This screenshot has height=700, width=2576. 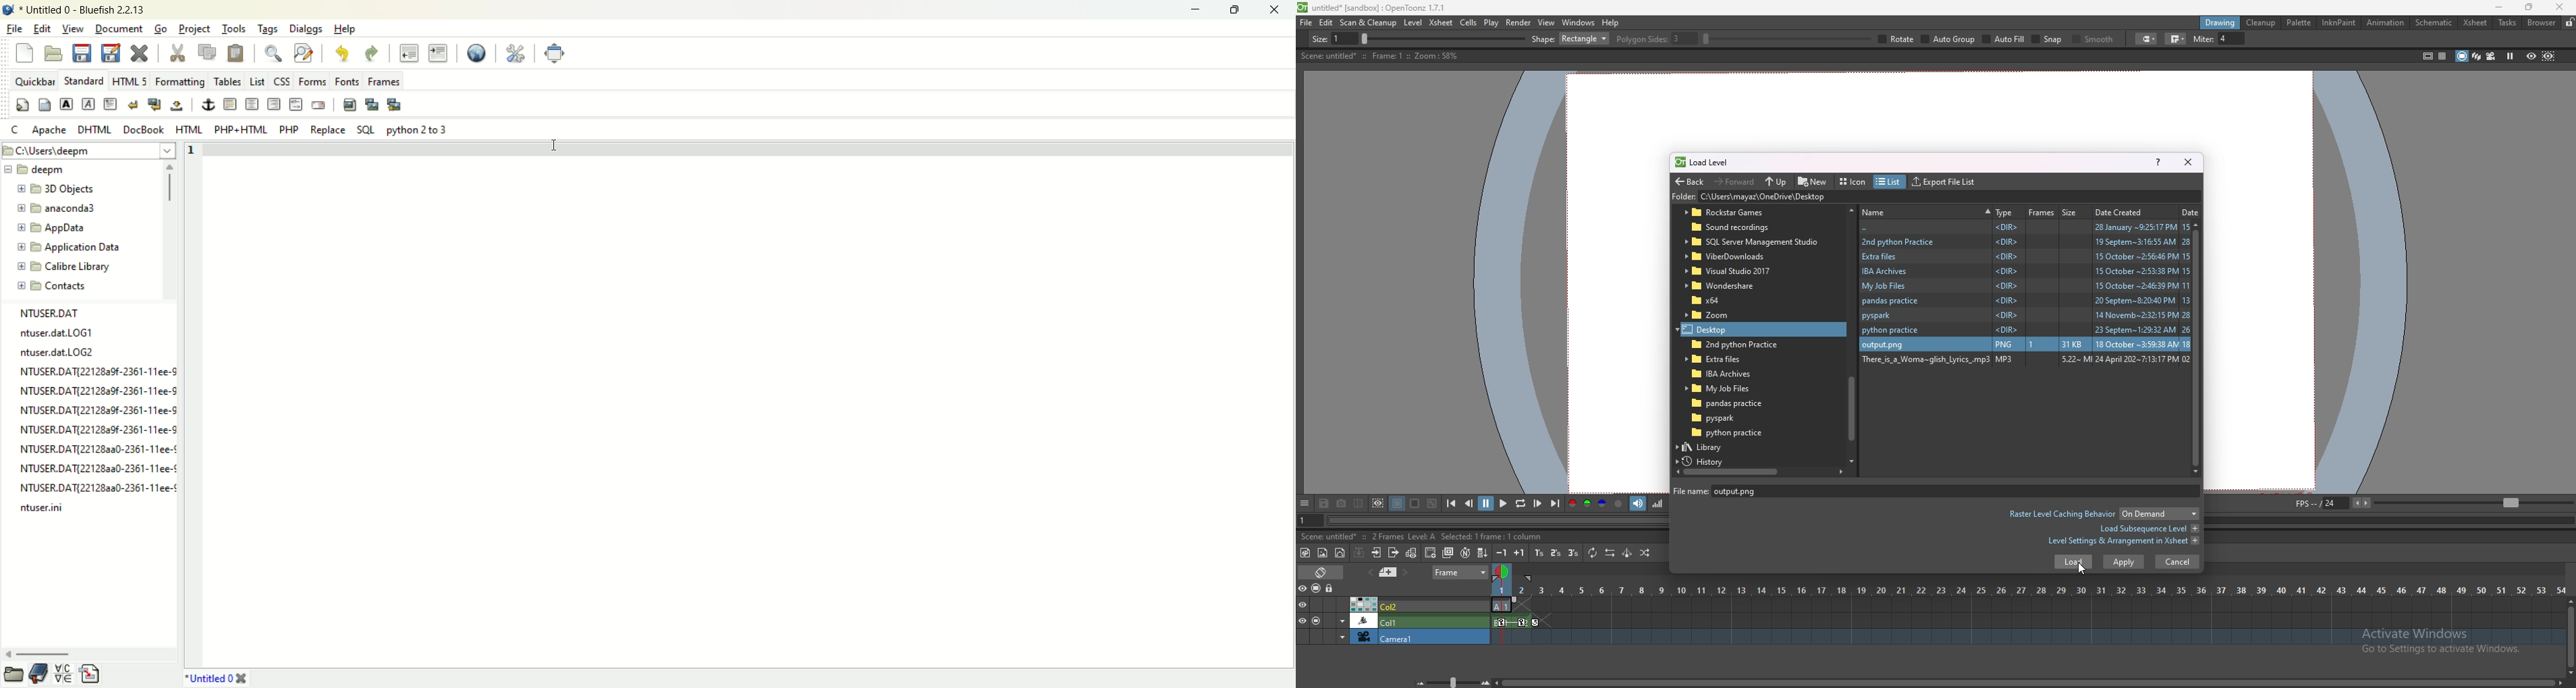 What do you see at coordinates (384, 81) in the screenshot?
I see `frames` at bounding box center [384, 81].